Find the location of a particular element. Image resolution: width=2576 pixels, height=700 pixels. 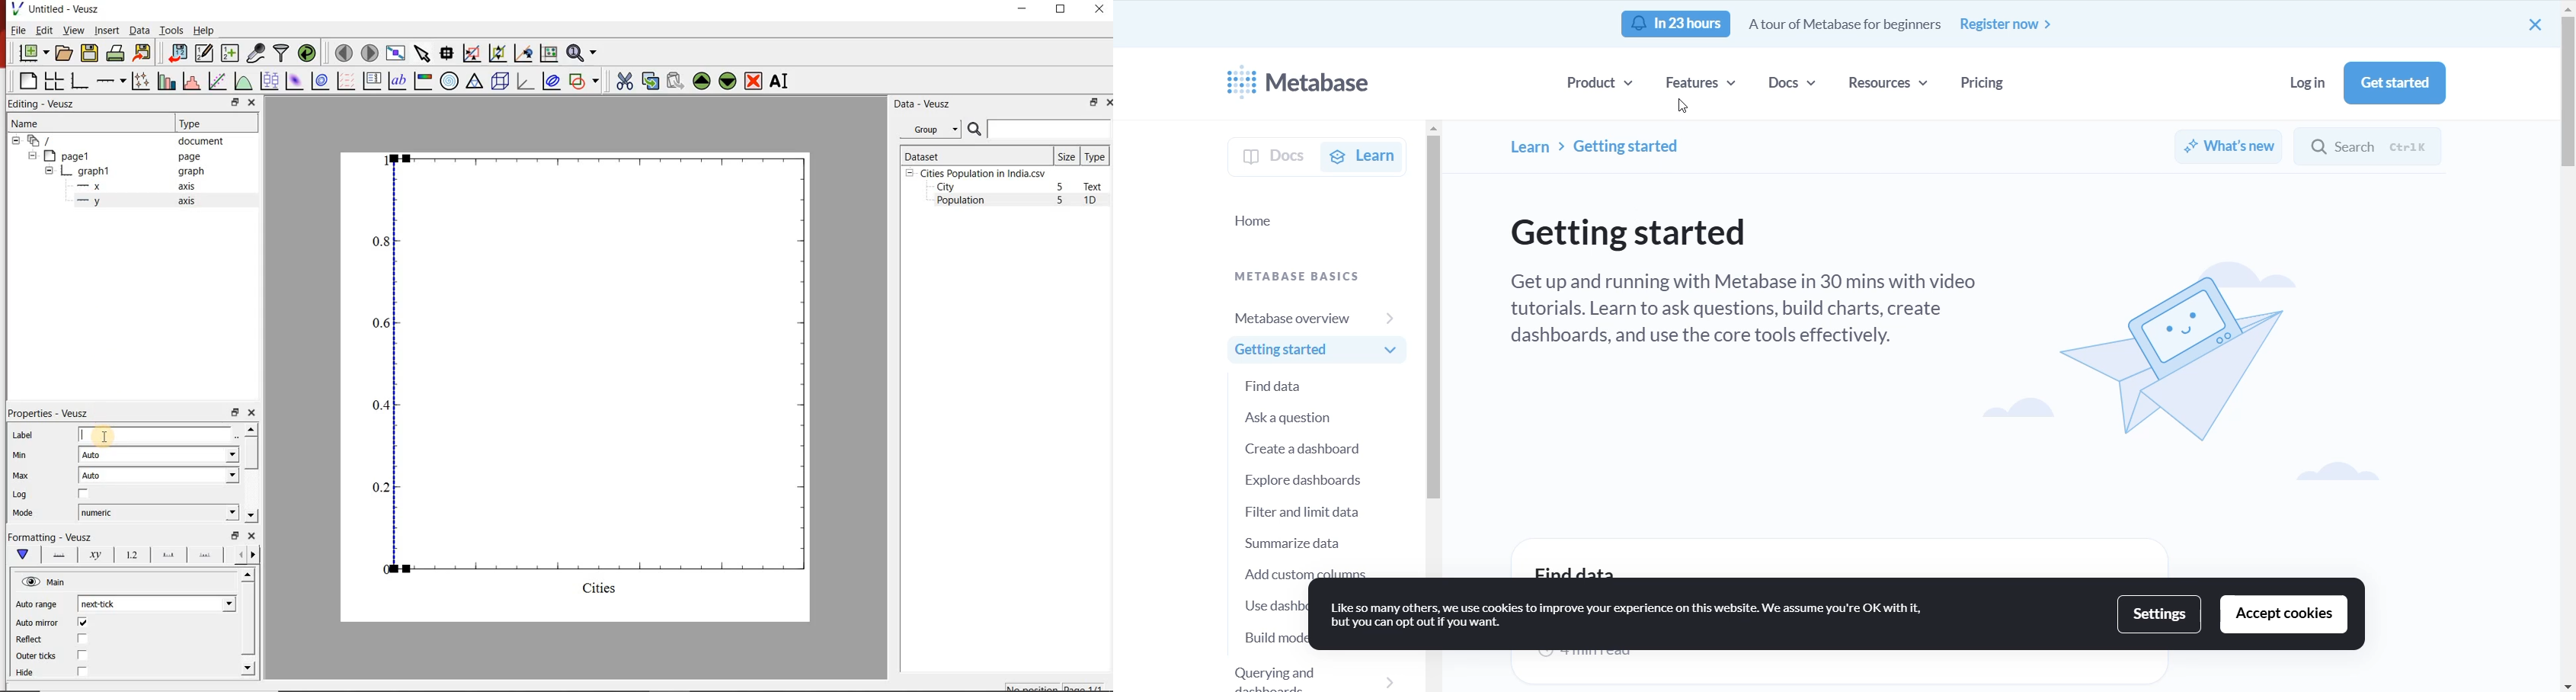

CURSOR is located at coordinates (1684, 108).